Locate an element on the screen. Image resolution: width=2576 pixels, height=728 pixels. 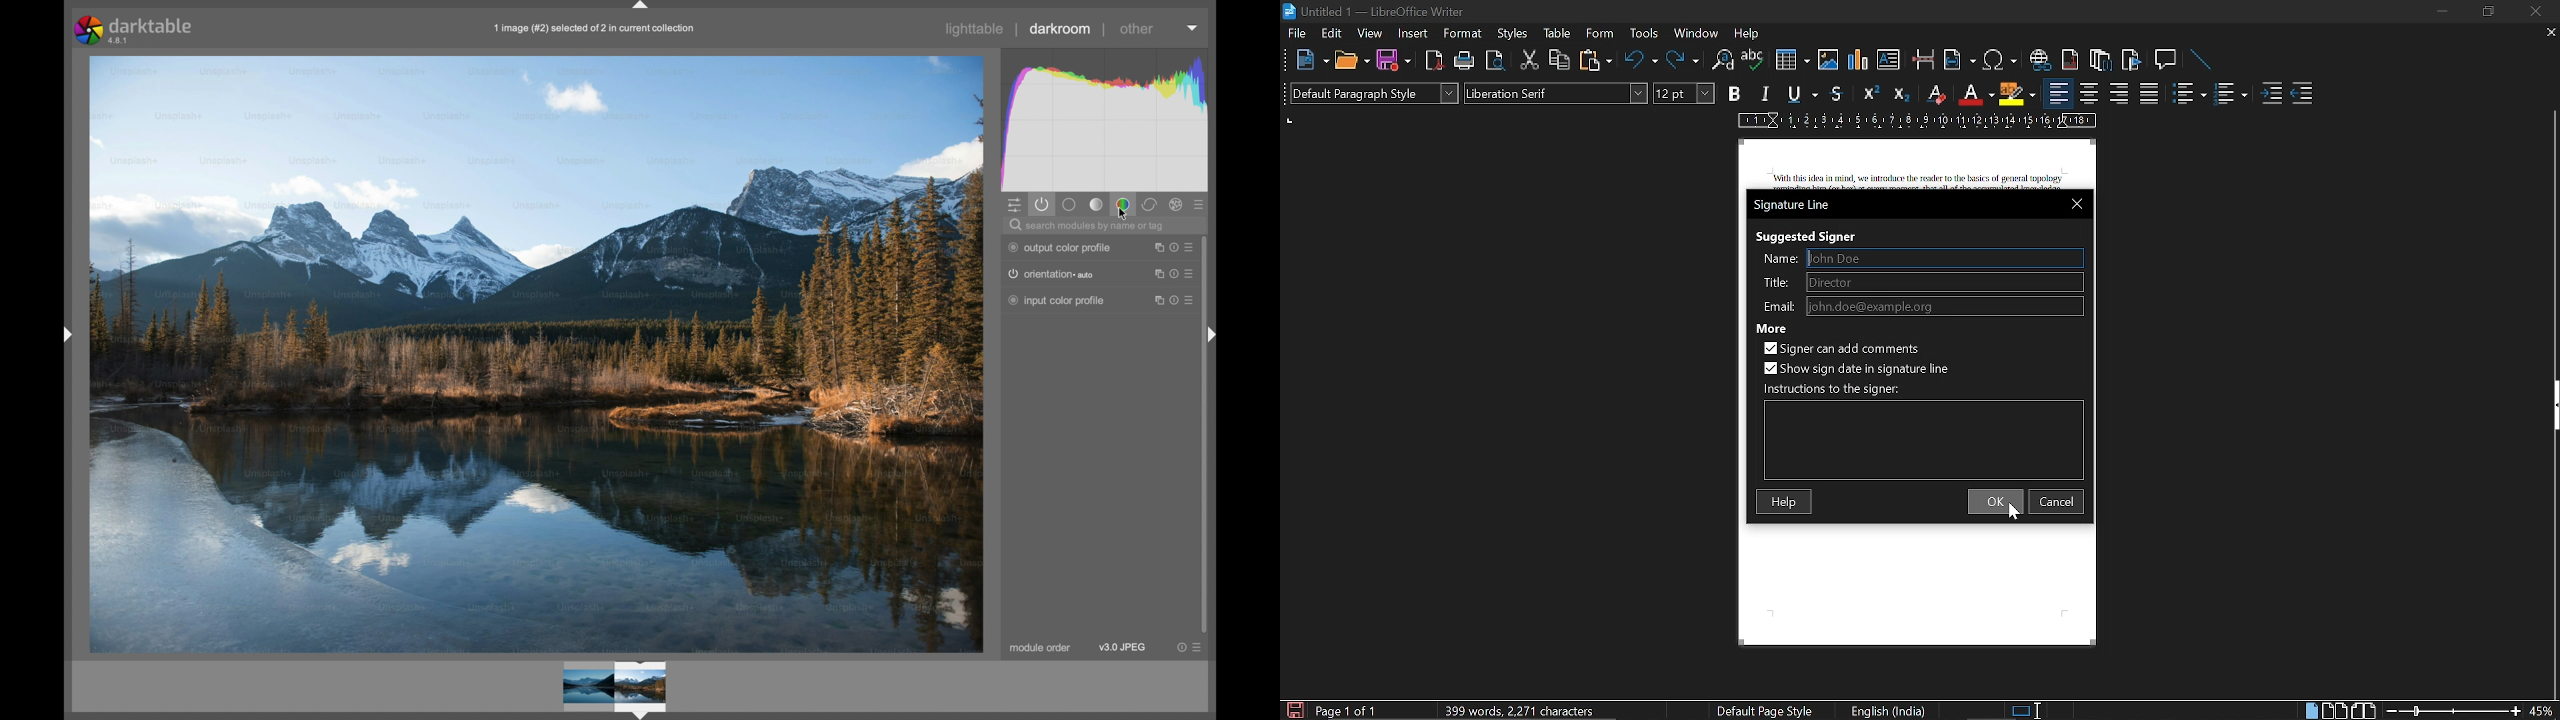
insert pagebreak is located at coordinates (1924, 59).